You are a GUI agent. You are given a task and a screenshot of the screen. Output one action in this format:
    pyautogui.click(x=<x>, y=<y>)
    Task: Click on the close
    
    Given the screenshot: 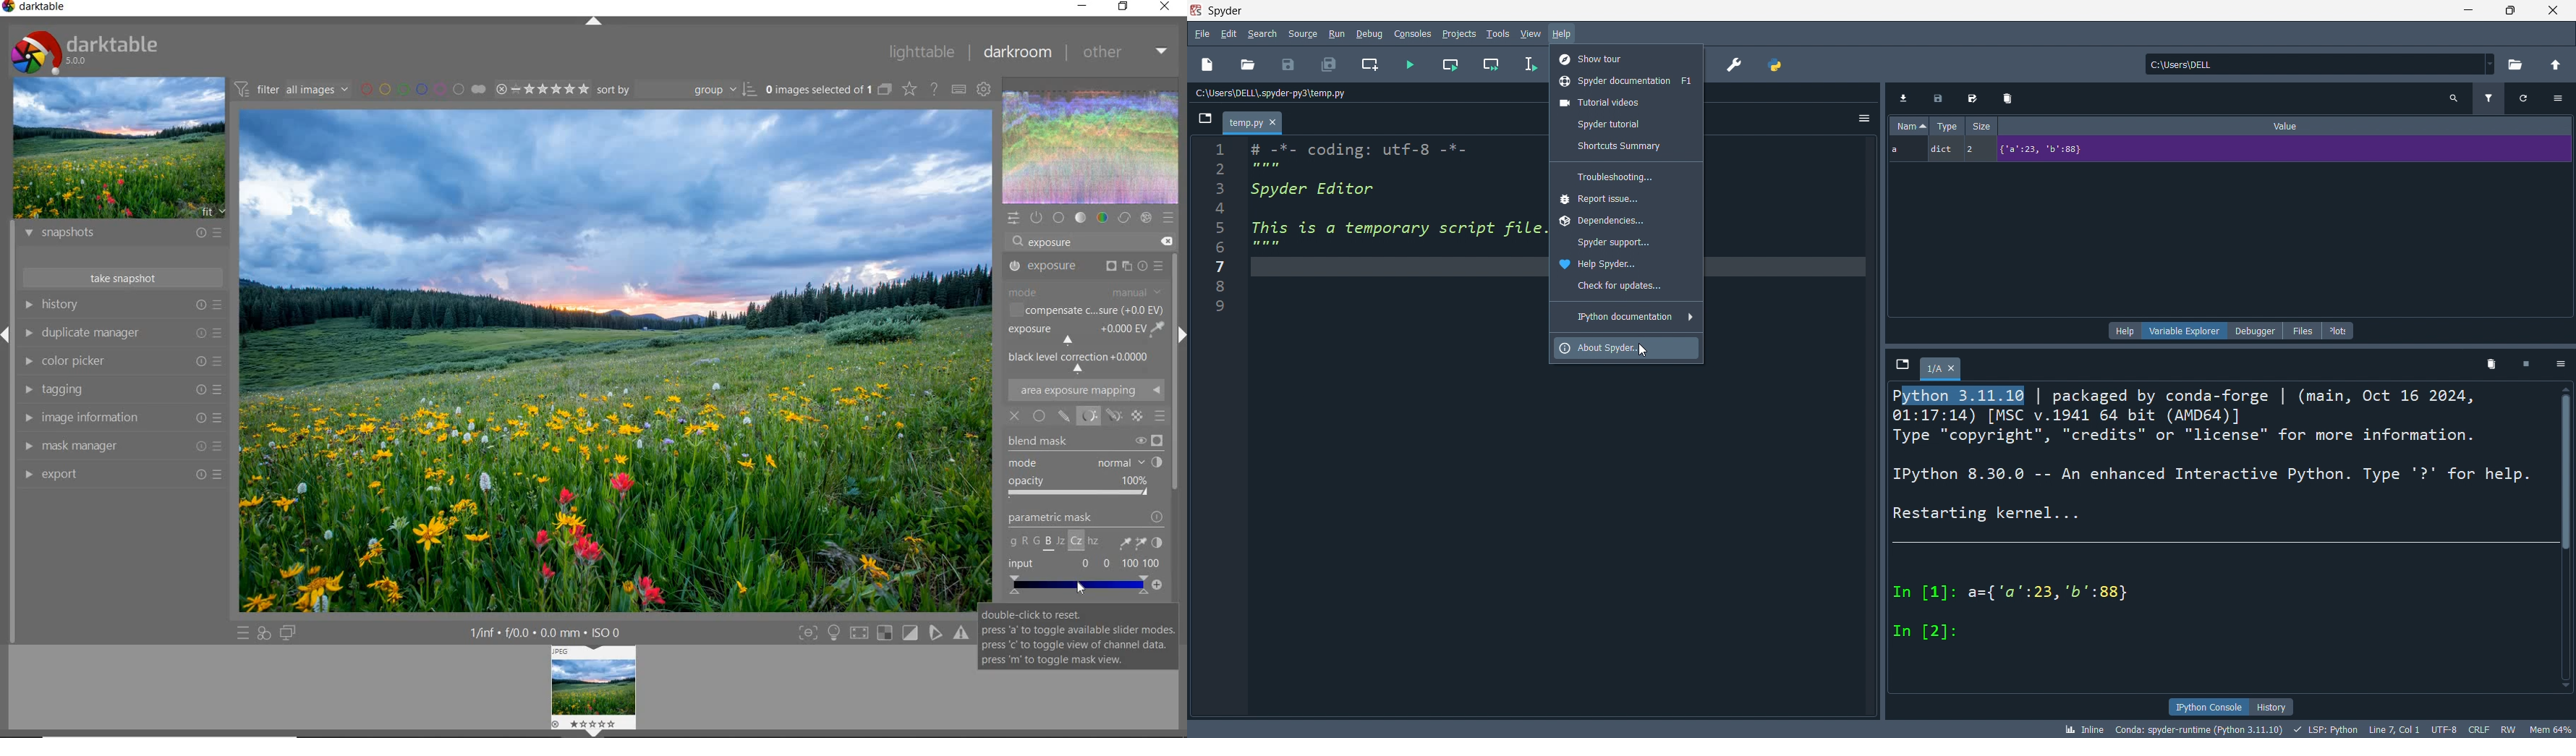 What is the action you would take?
    pyautogui.click(x=2554, y=11)
    